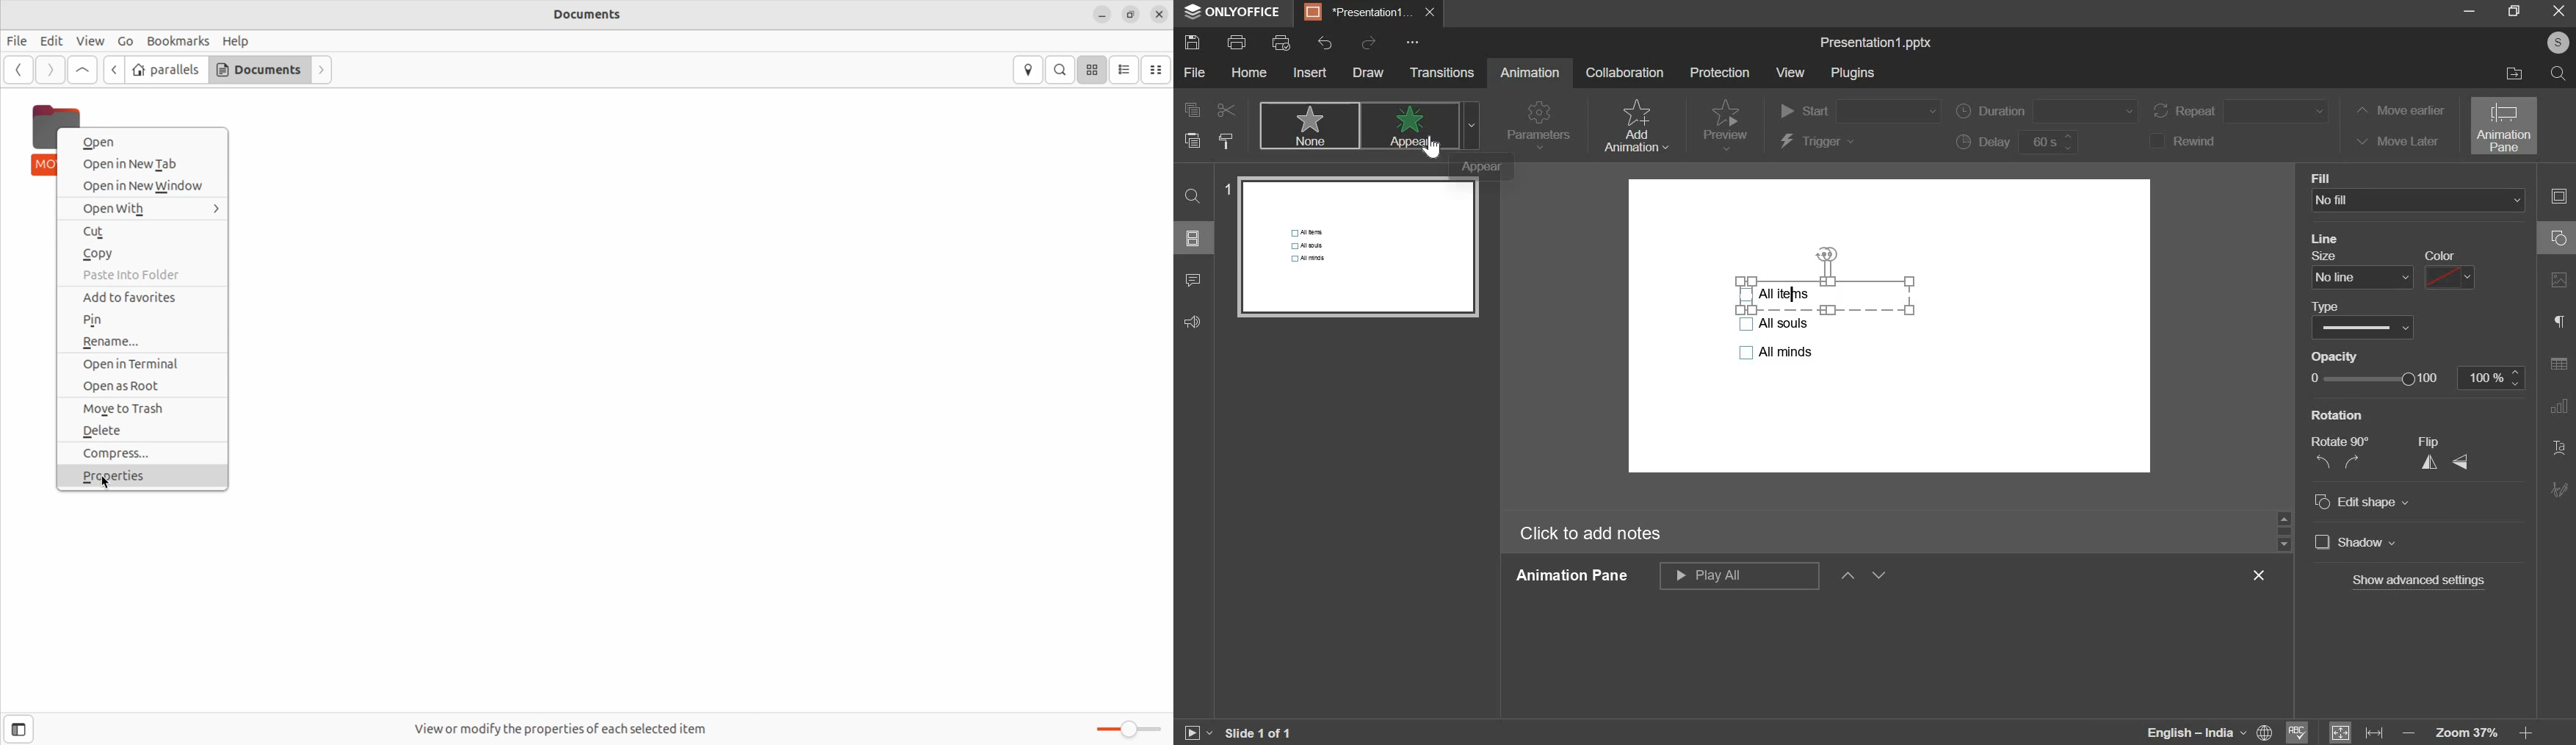  I want to click on fit, so click(2356, 731).